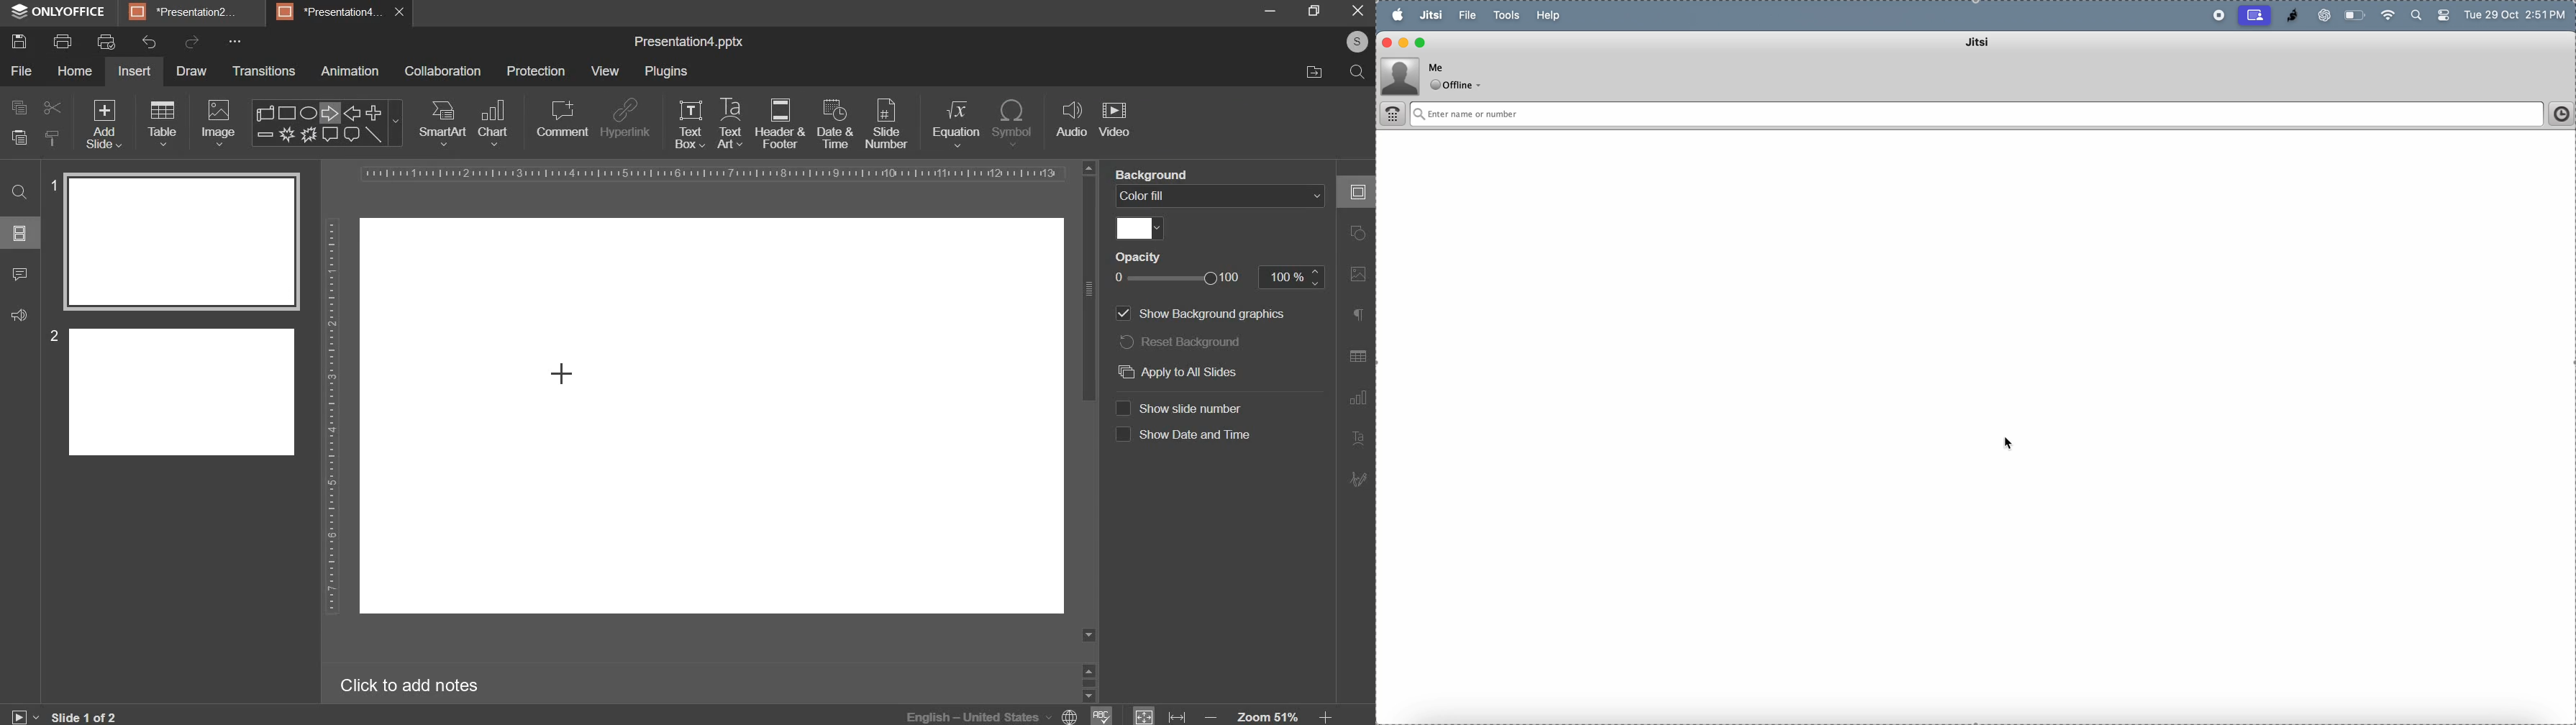 The image size is (2576, 728). What do you see at coordinates (60, 12) in the screenshot?
I see `® ONLYOFFICE` at bounding box center [60, 12].